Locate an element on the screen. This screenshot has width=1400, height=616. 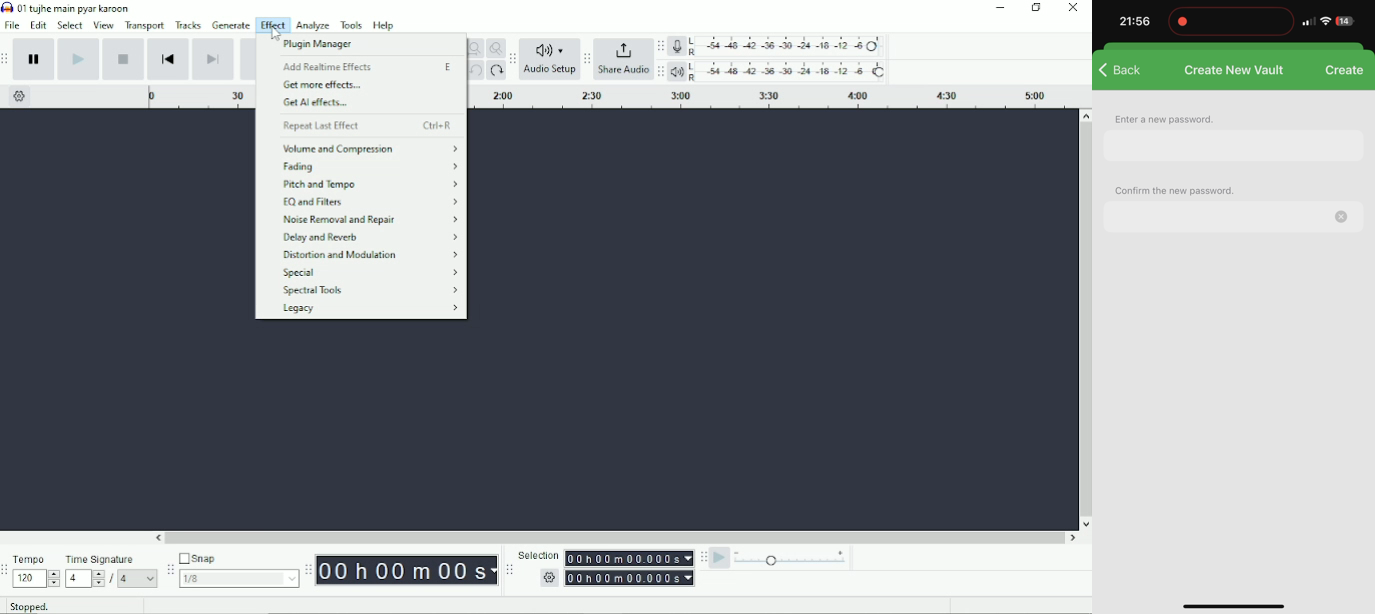
Playback speed is located at coordinates (796, 560).